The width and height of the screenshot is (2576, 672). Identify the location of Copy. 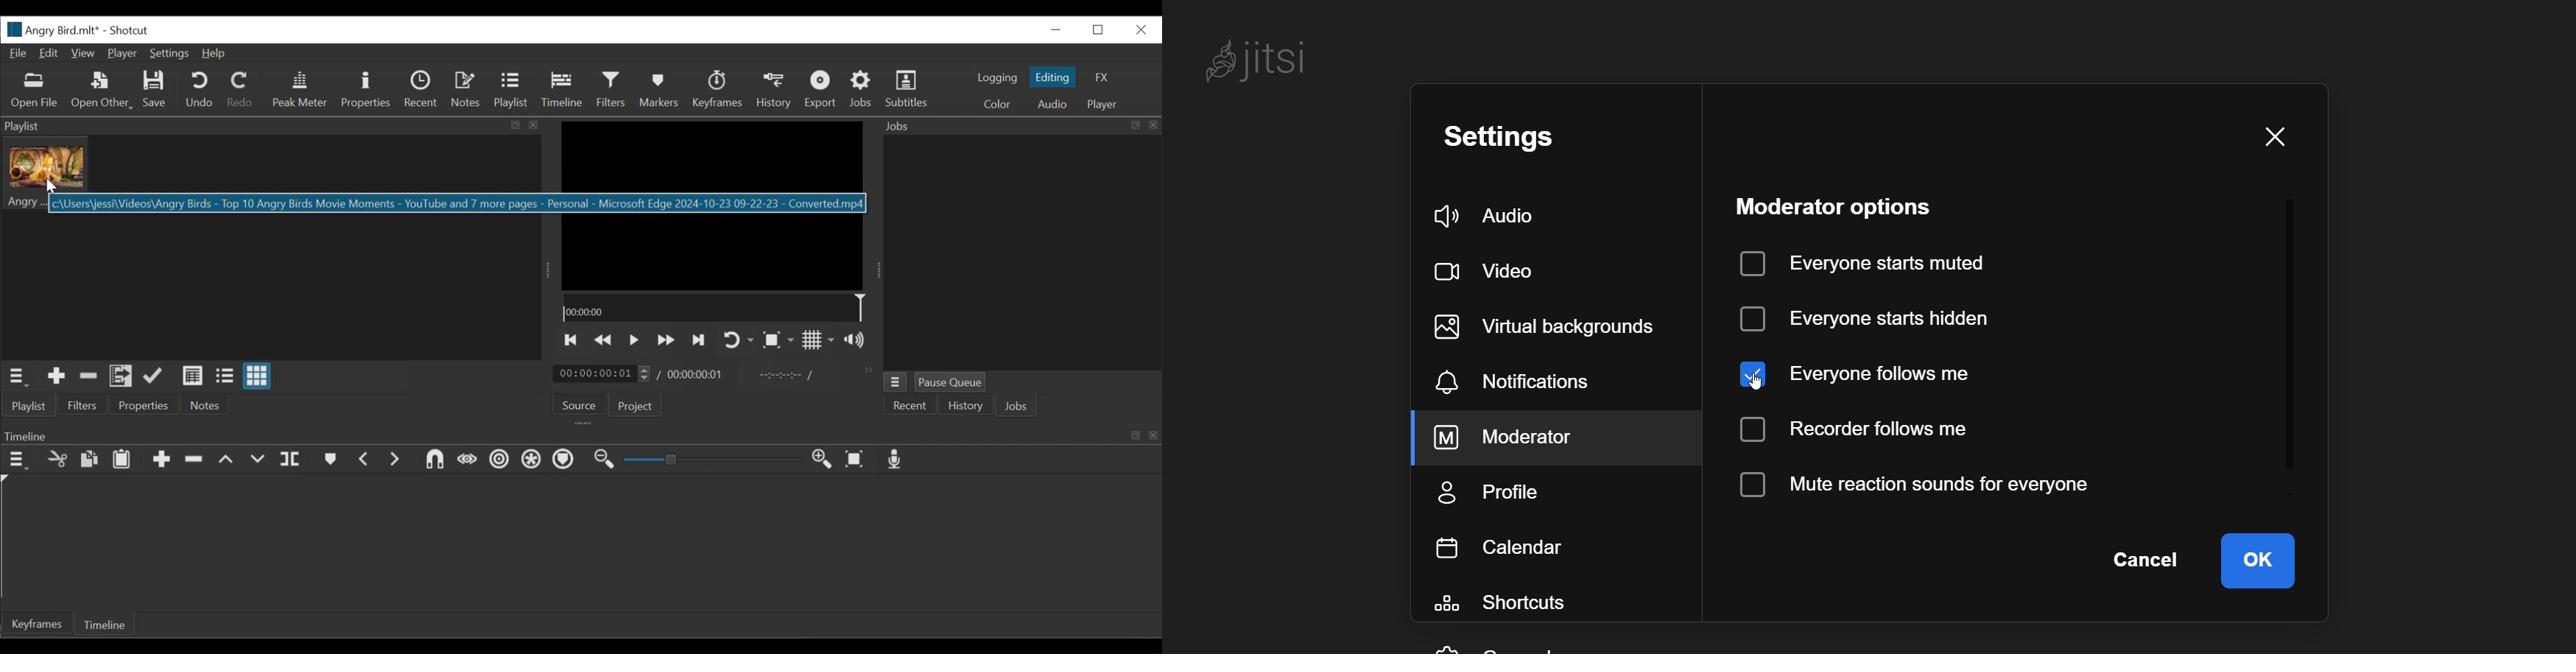
(88, 458).